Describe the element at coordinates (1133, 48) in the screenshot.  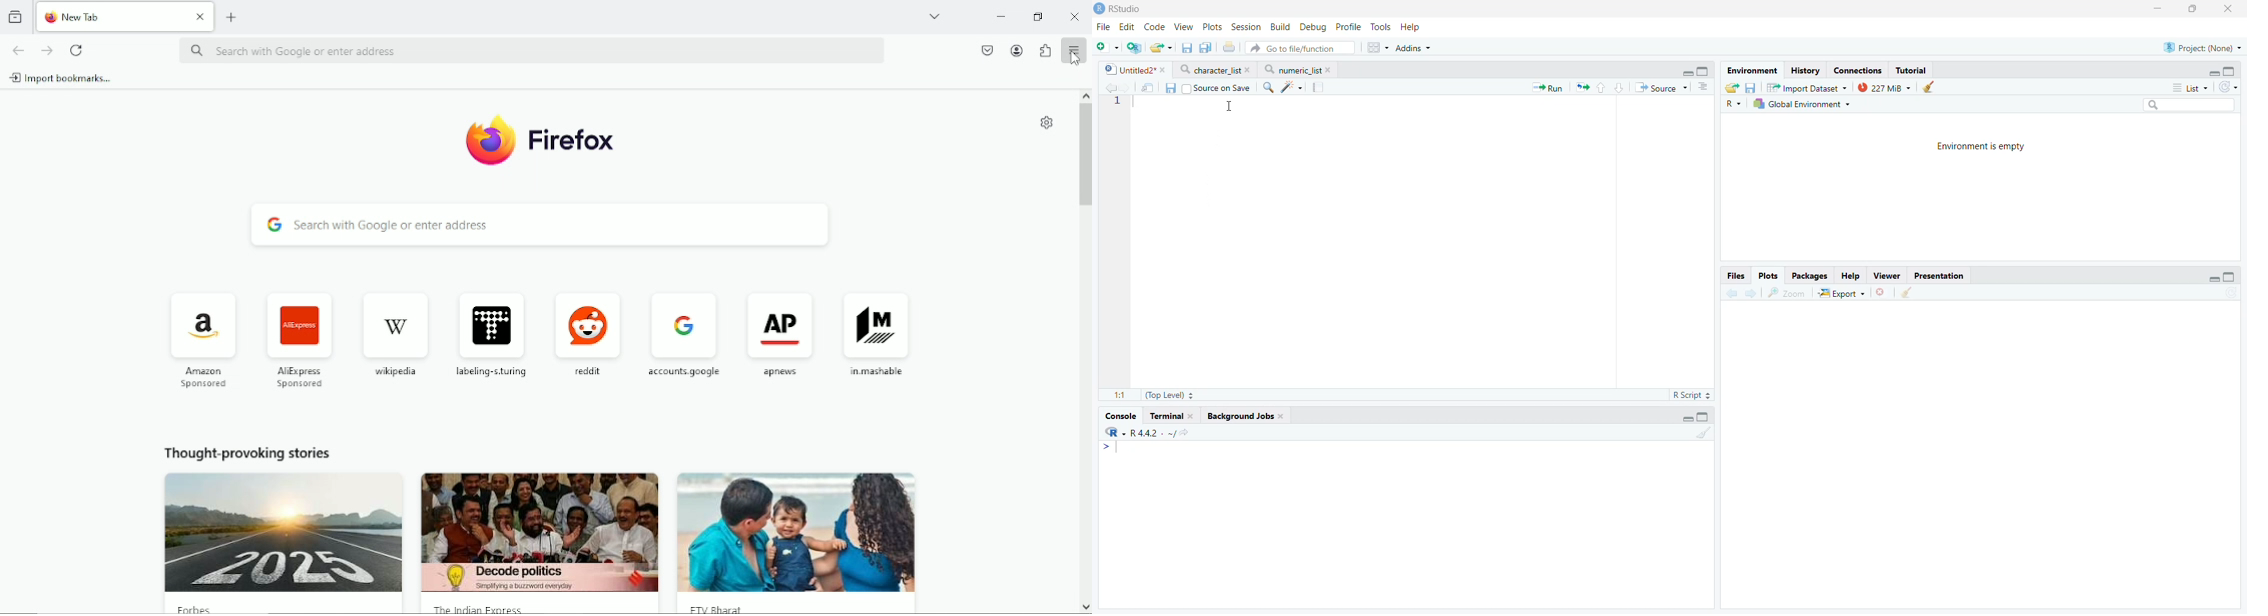
I see `Open new project` at that location.